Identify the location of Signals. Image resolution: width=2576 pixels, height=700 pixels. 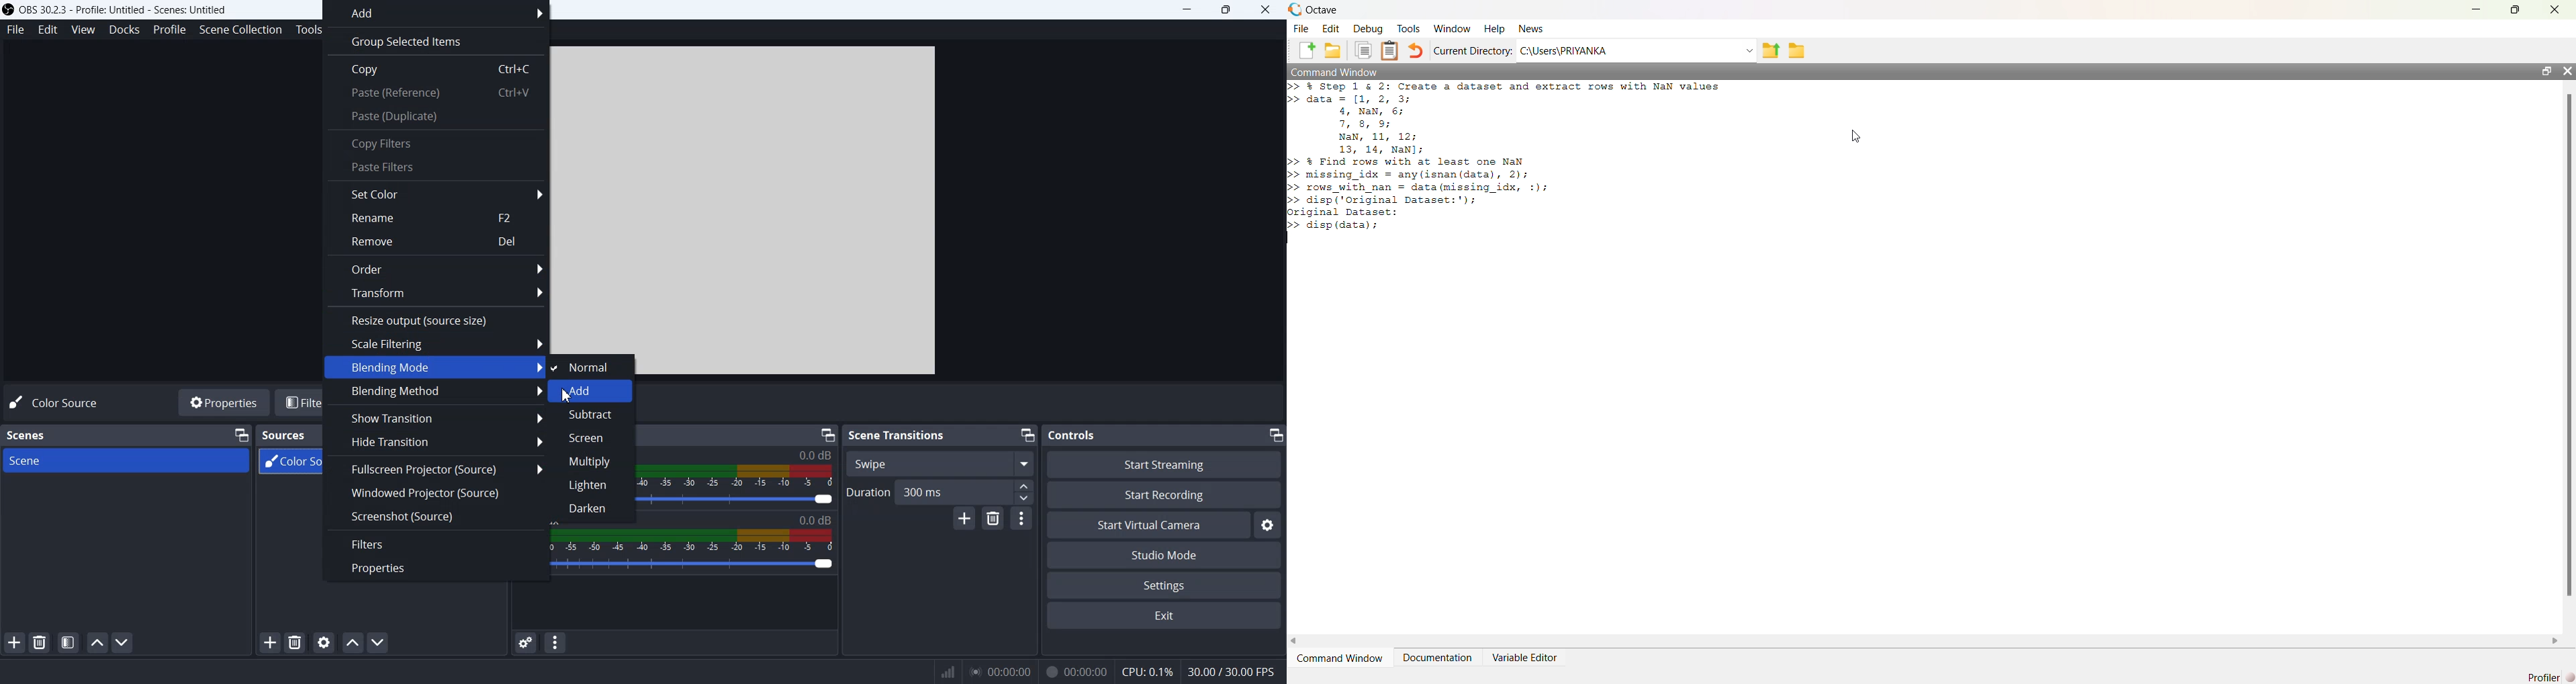
(941, 671).